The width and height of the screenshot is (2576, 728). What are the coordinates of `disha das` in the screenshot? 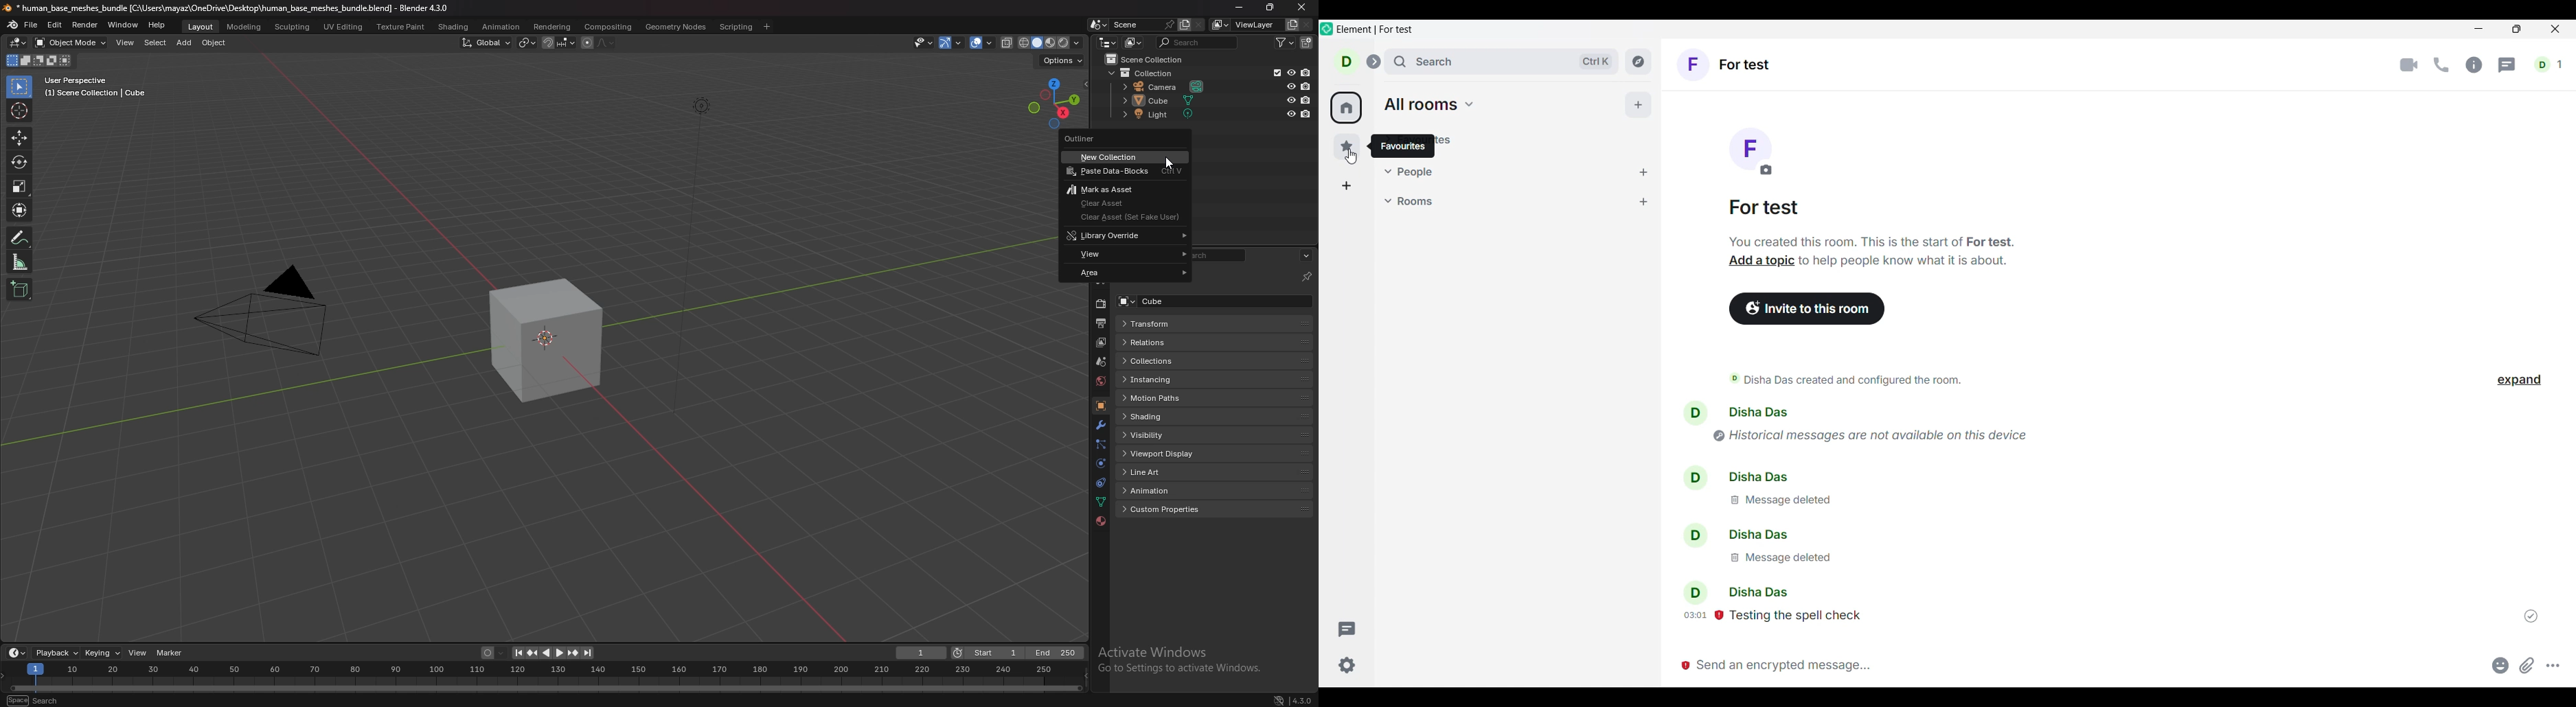 It's located at (1744, 593).